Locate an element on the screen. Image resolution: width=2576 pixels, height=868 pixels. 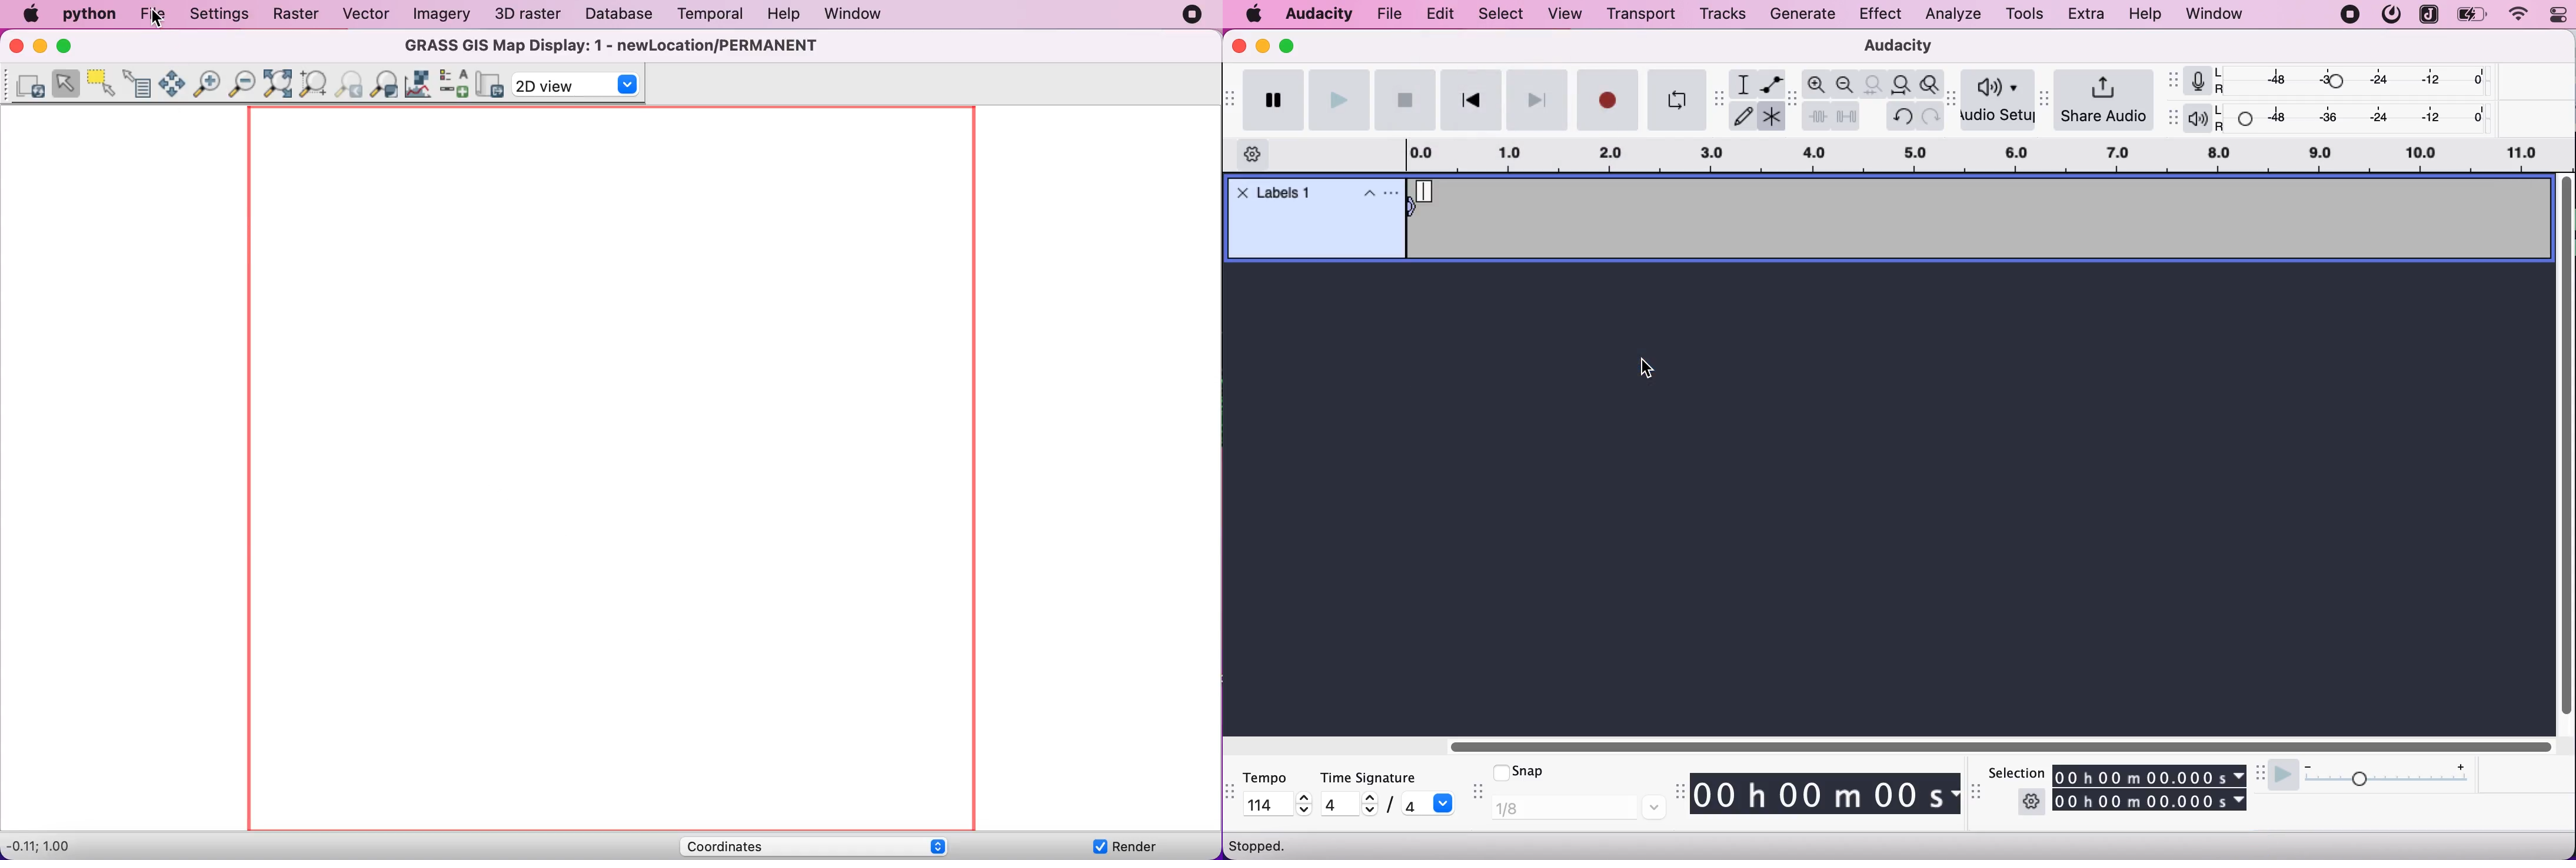
playback speed is located at coordinates (2390, 782).